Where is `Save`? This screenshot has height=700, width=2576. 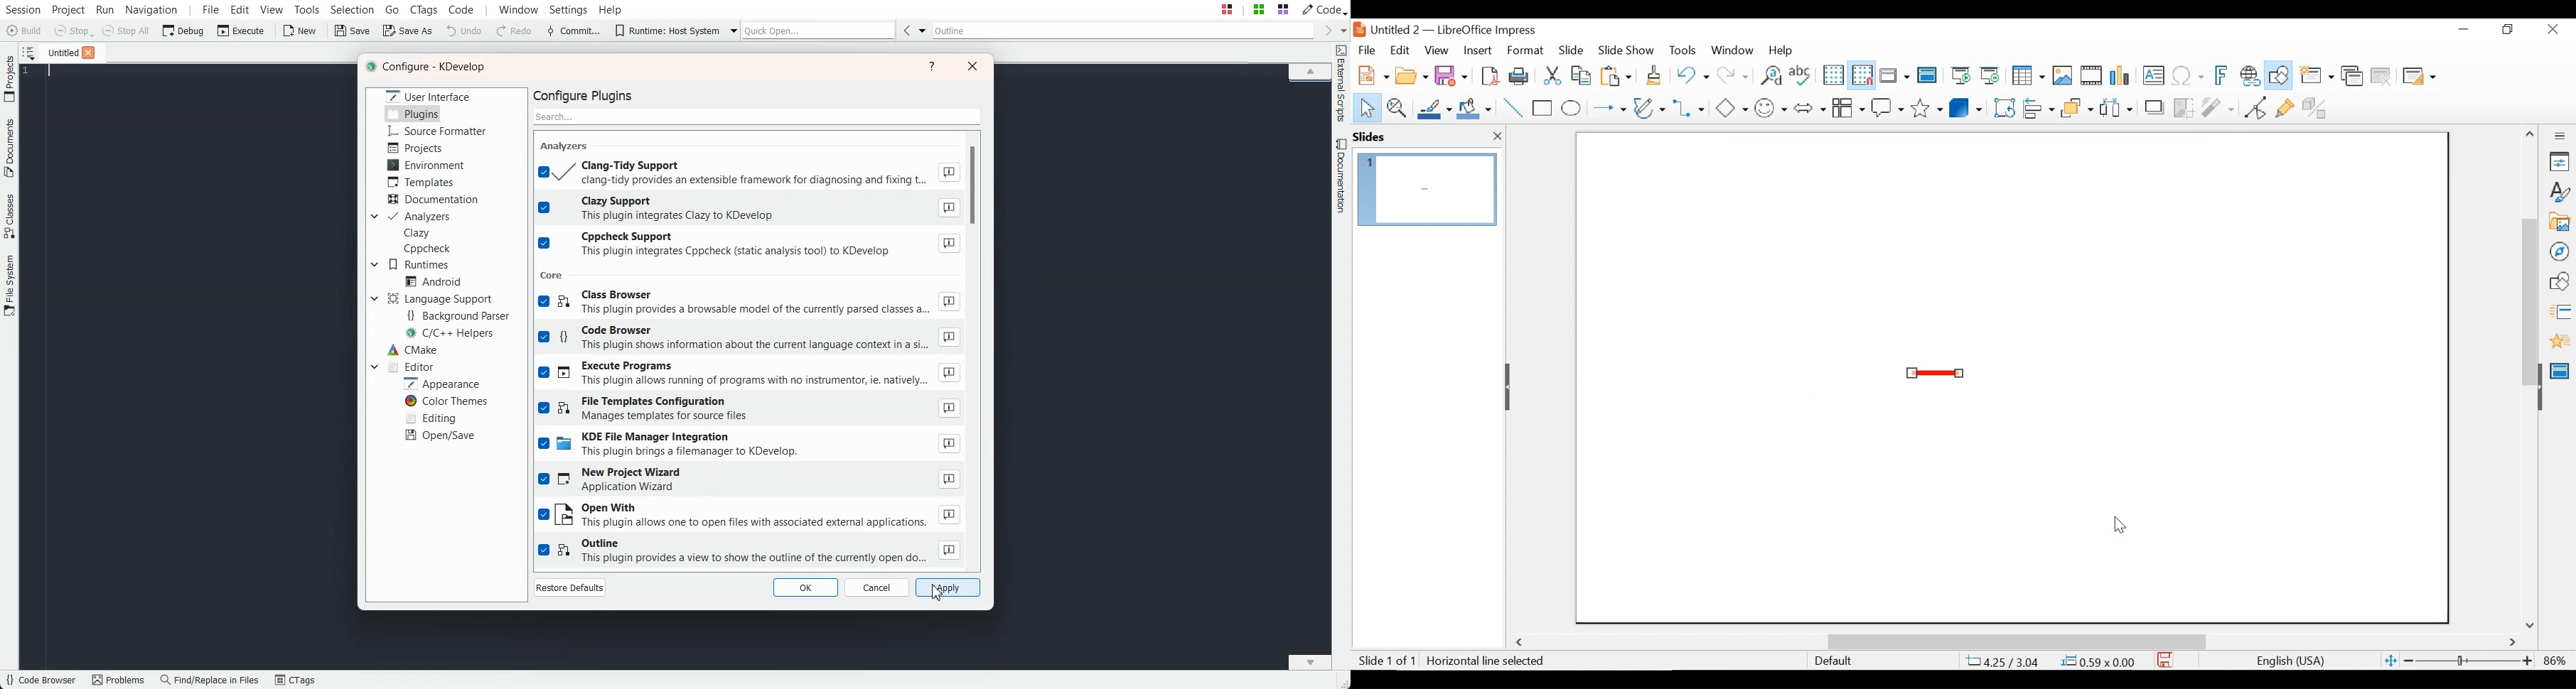 Save is located at coordinates (1453, 75).